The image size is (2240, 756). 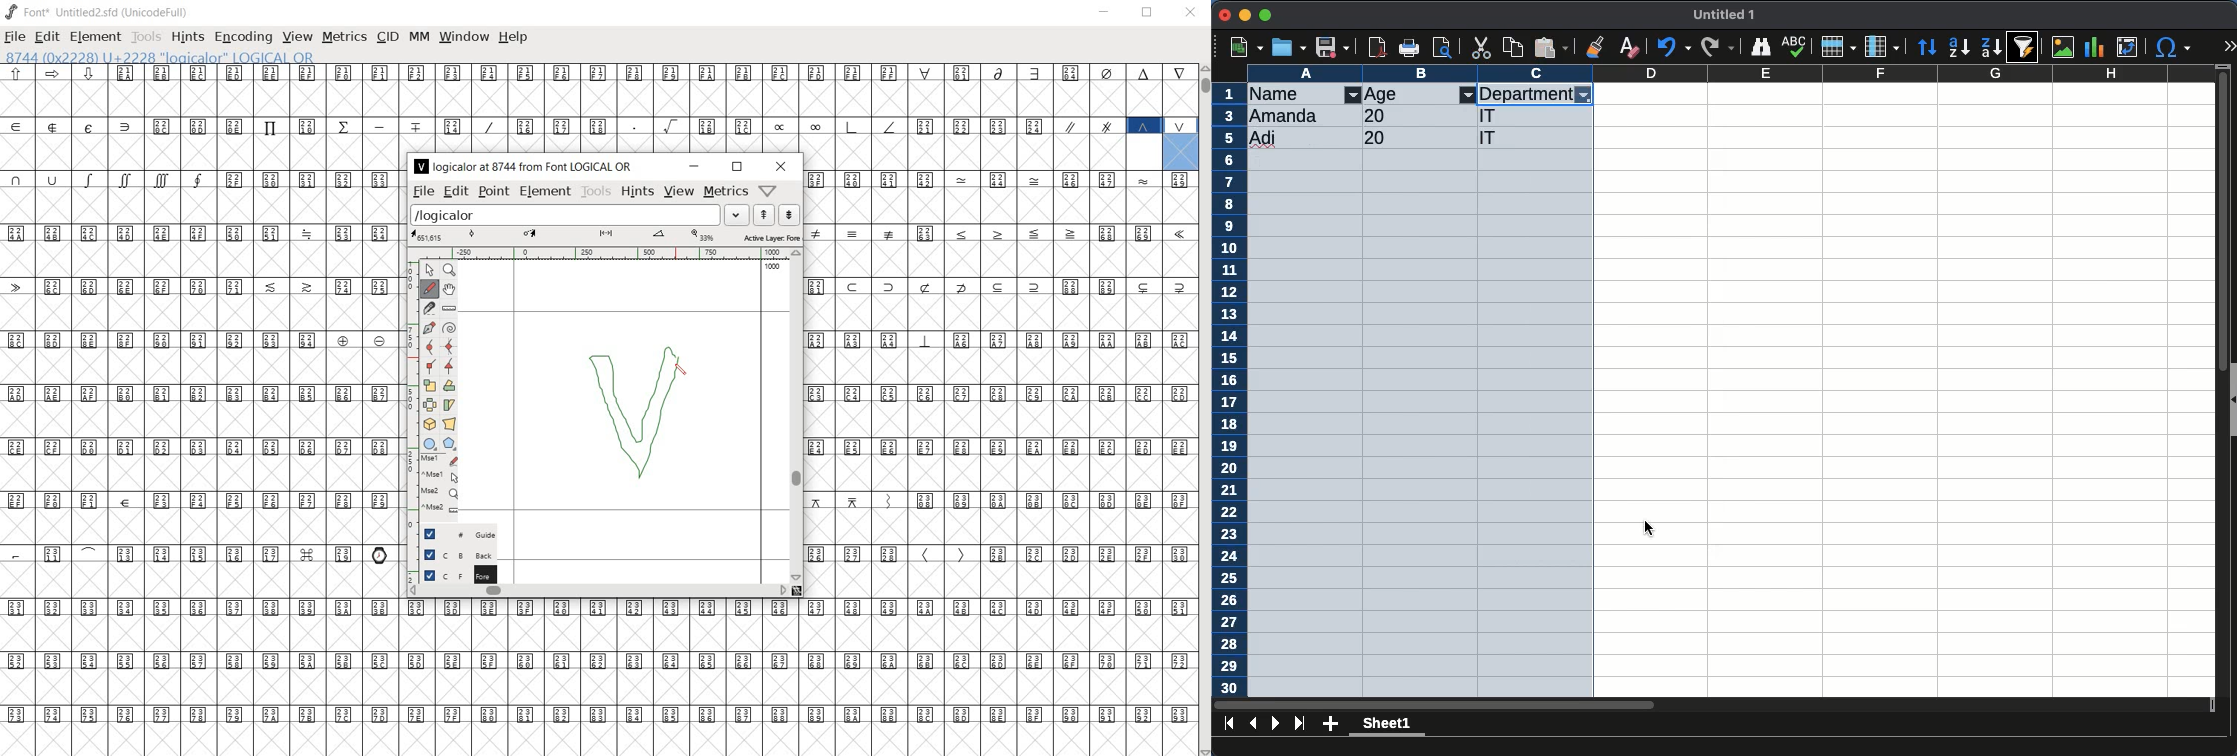 I want to click on rows, so click(x=1229, y=390).